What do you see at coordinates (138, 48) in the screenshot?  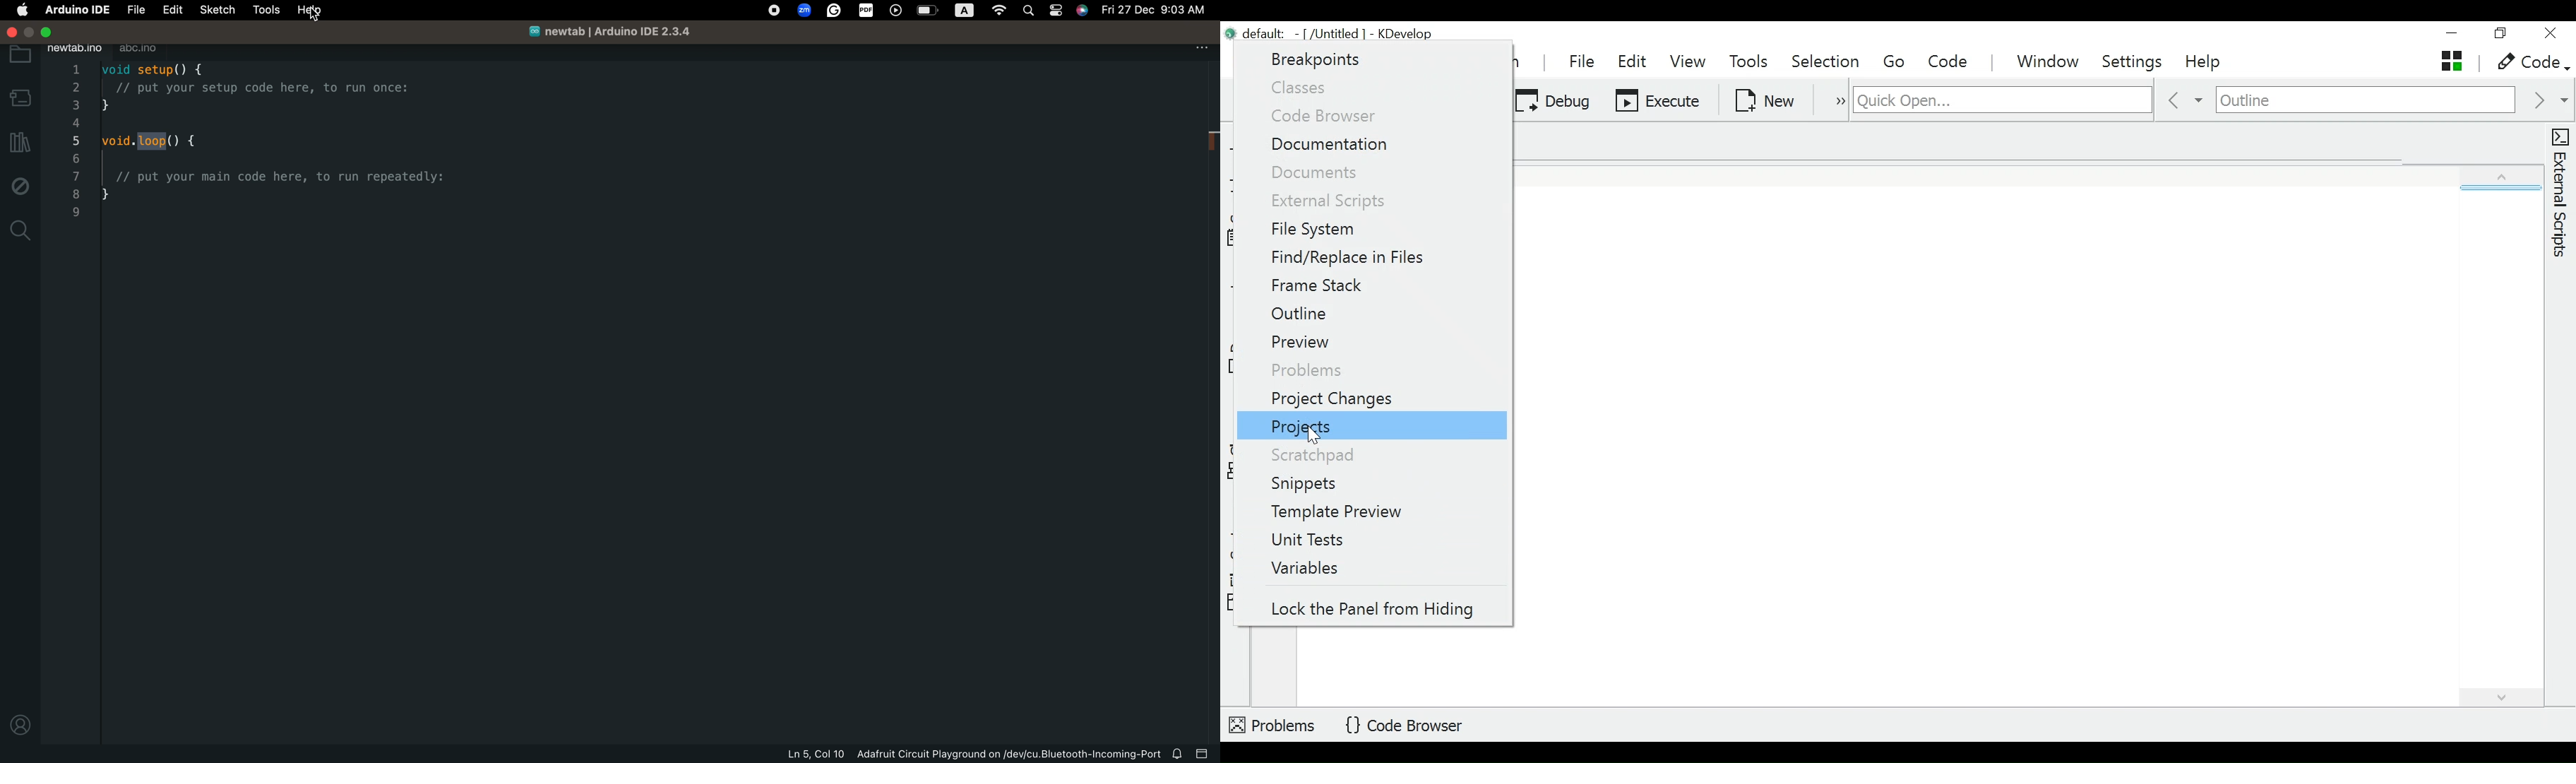 I see `abc.ino` at bounding box center [138, 48].